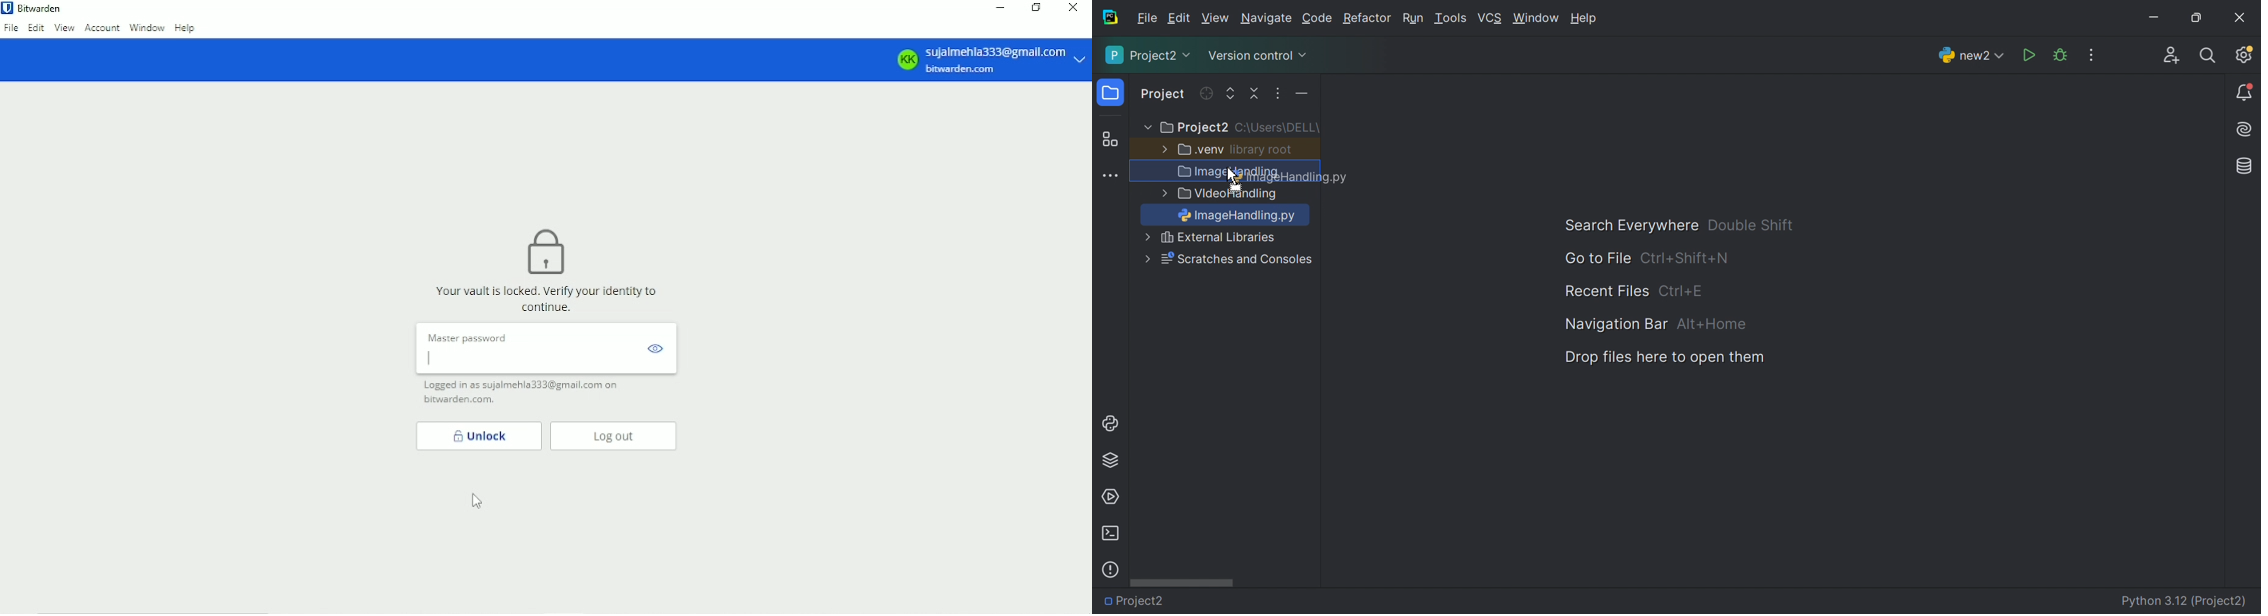  I want to click on Double Shift, so click(1750, 225).